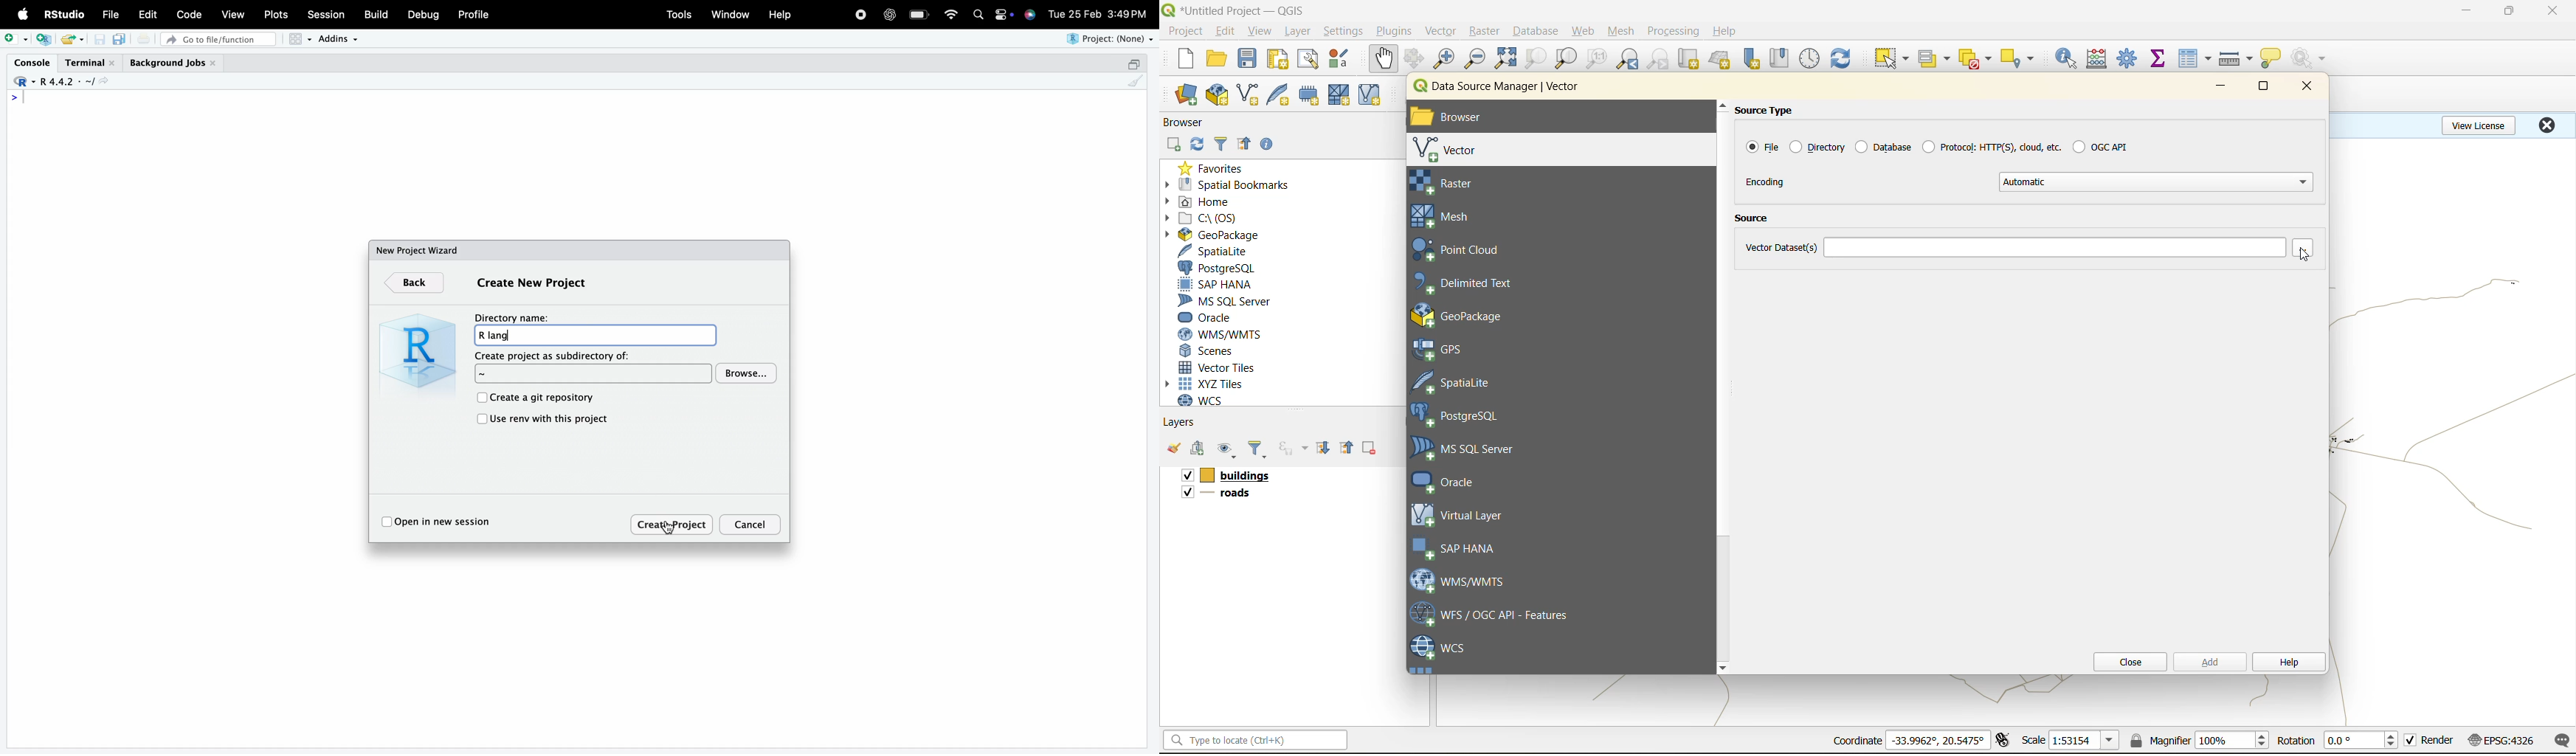 Image resolution: width=2576 pixels, height=756 pixels. I want to click on select value, so click(1937, 61).